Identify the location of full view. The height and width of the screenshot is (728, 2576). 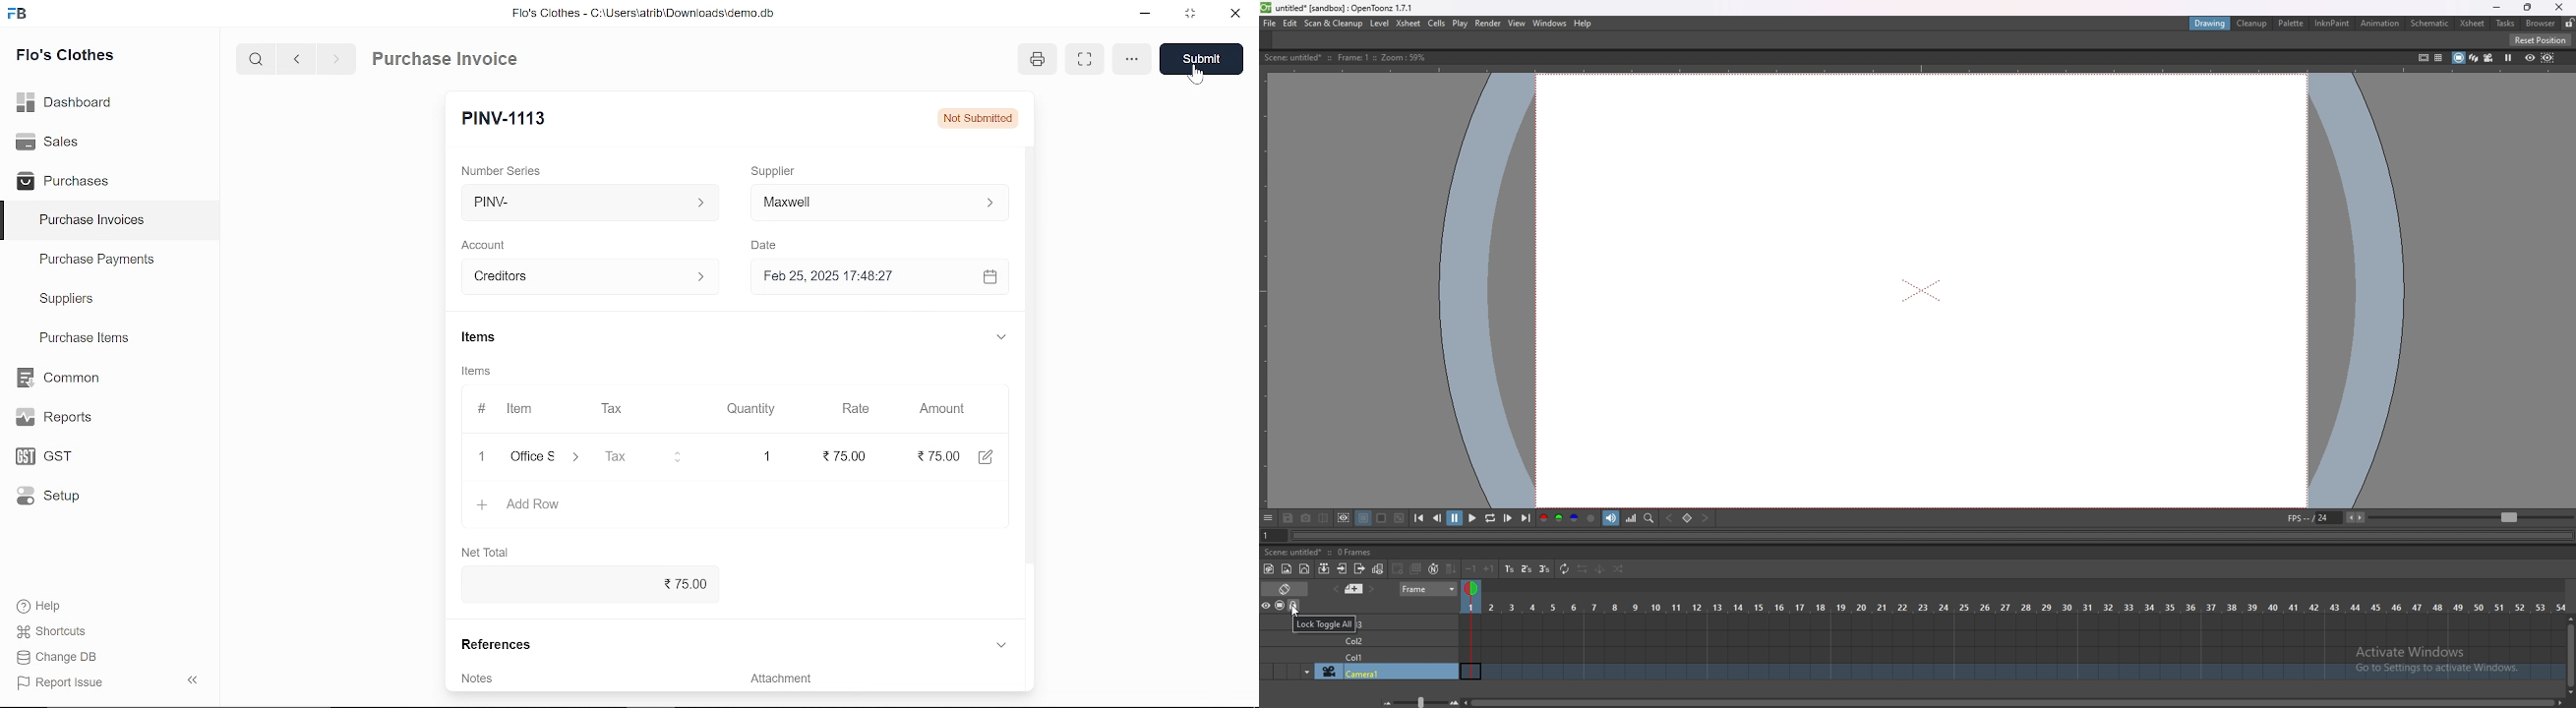
(1085, 59).